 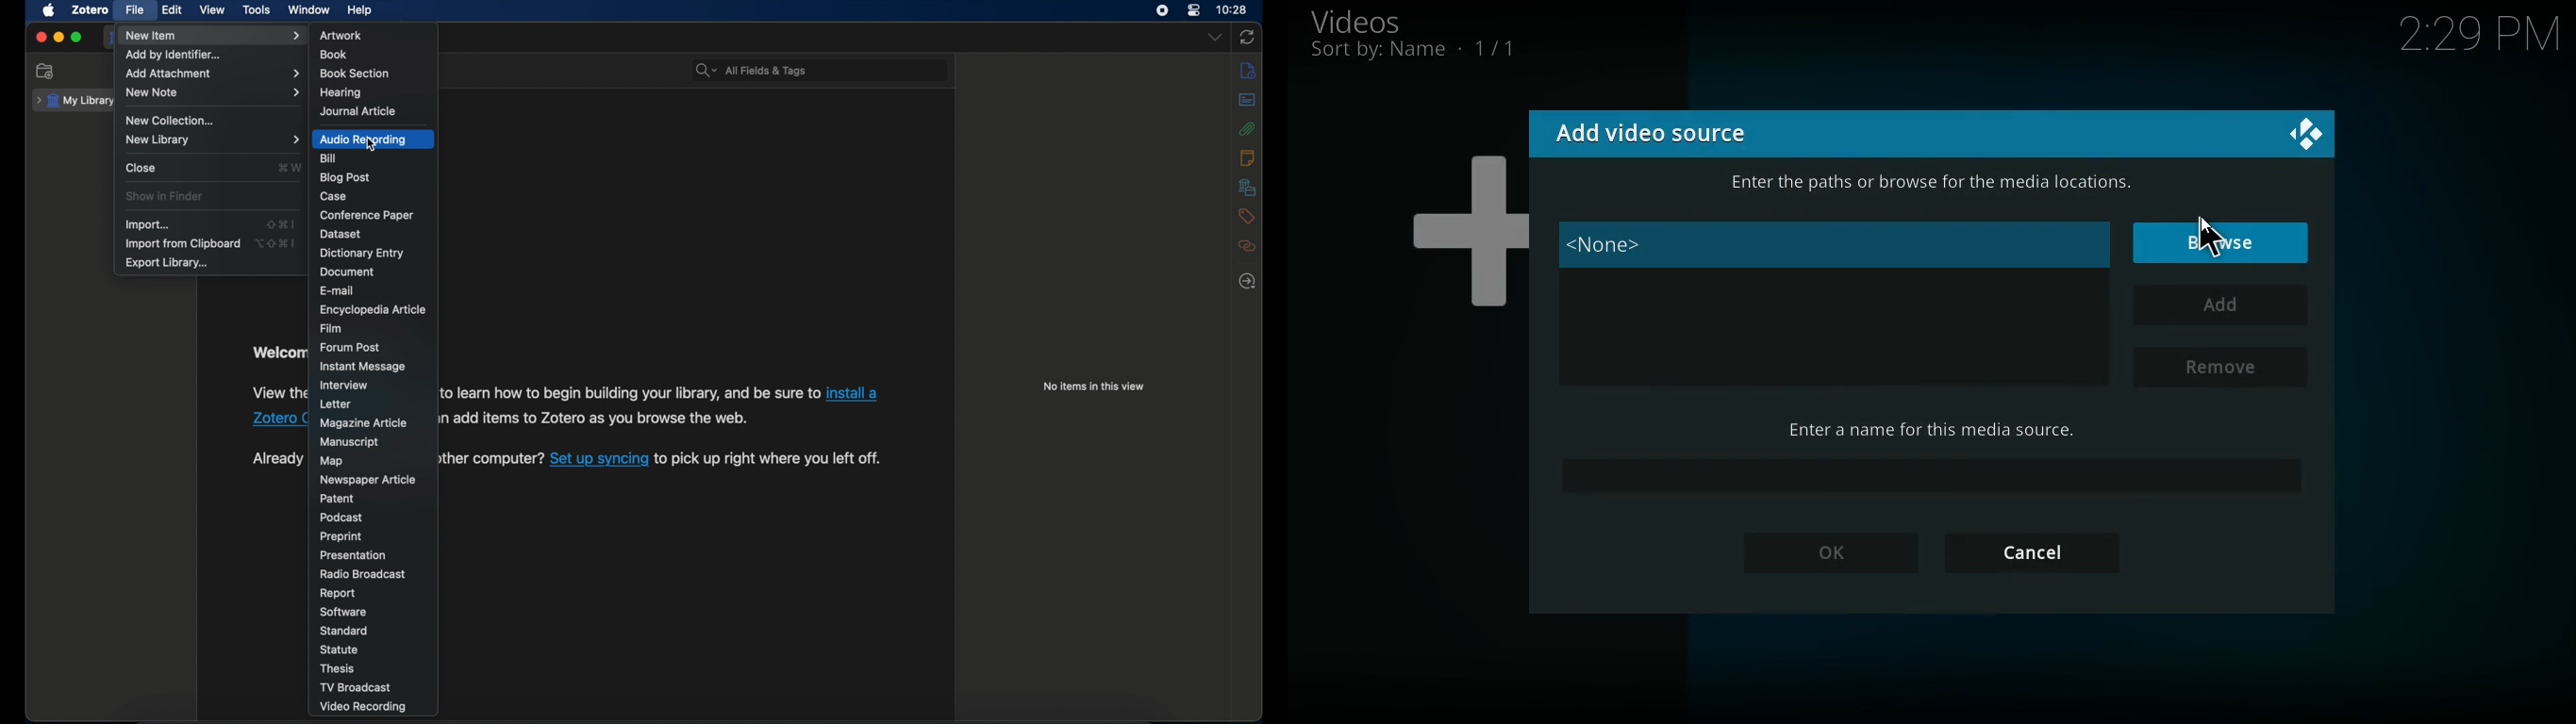 I want to click on info, so click(x=1248, y=70).